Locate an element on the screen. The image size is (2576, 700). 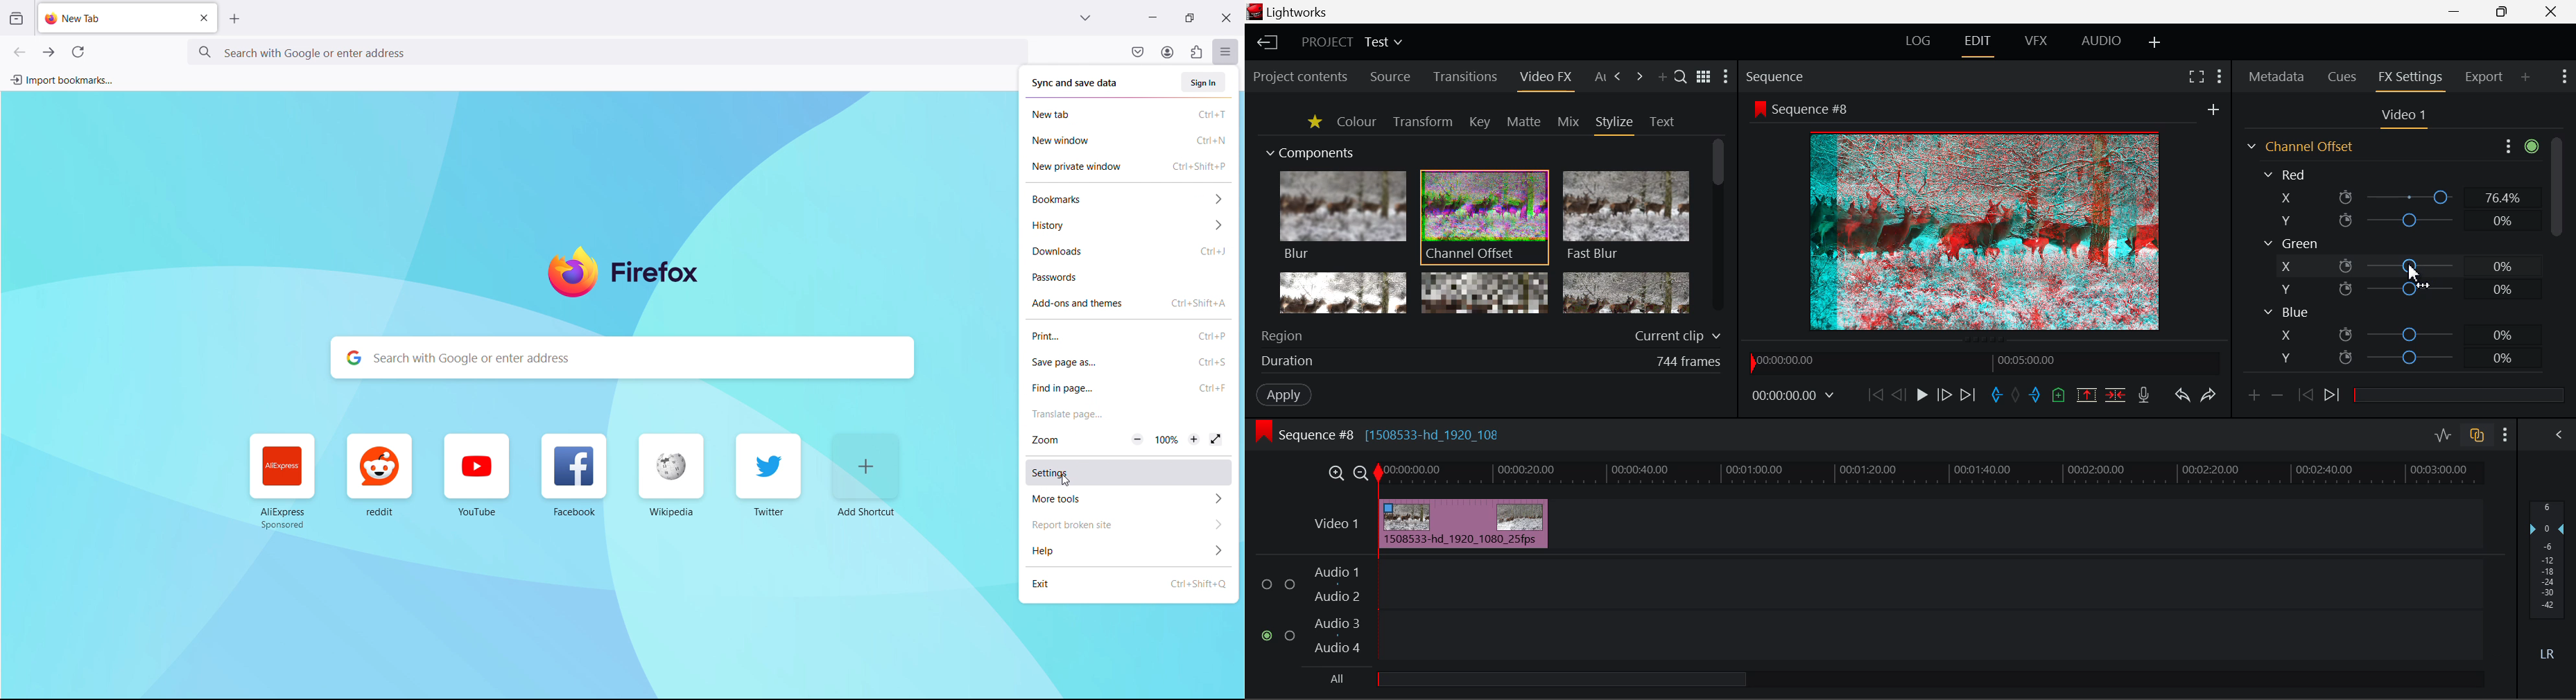
minimize is located at coordinates (1152, 16).